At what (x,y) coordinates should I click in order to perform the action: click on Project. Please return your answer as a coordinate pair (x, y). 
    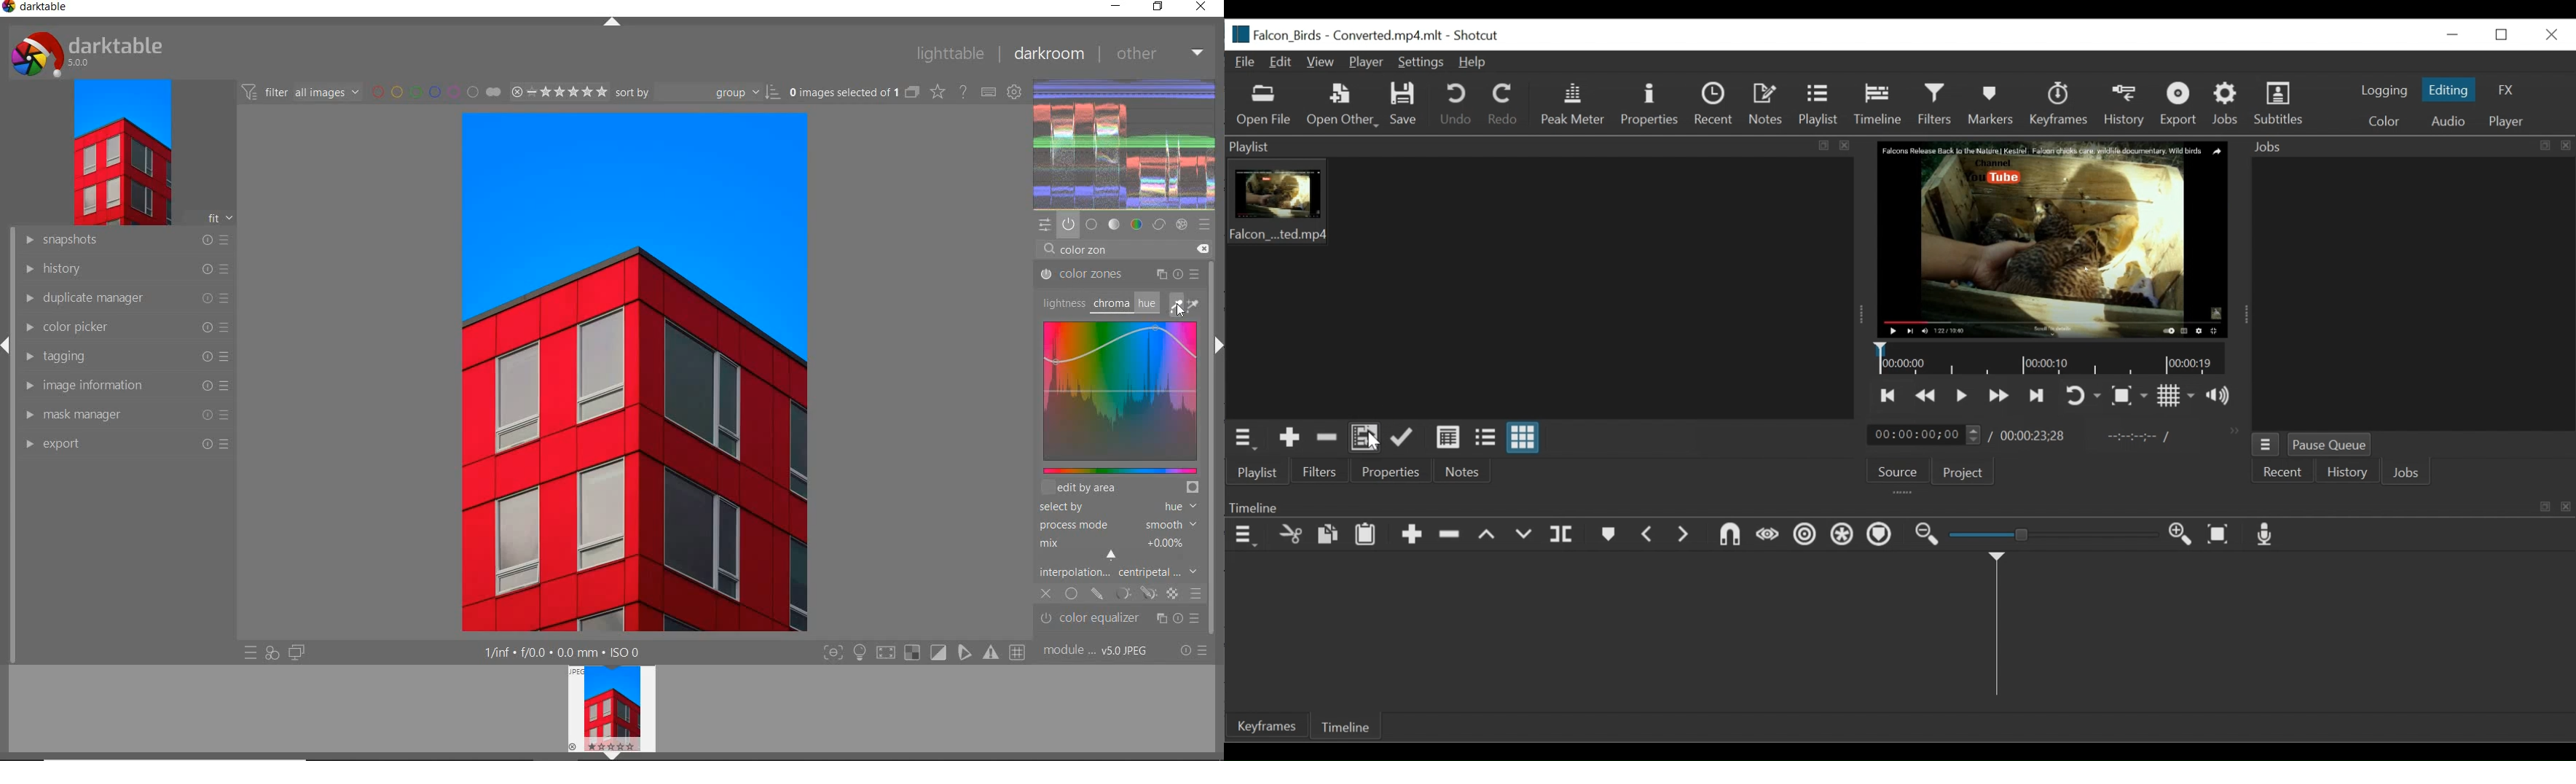
    Looking at the image, I should click on (1965, 472).